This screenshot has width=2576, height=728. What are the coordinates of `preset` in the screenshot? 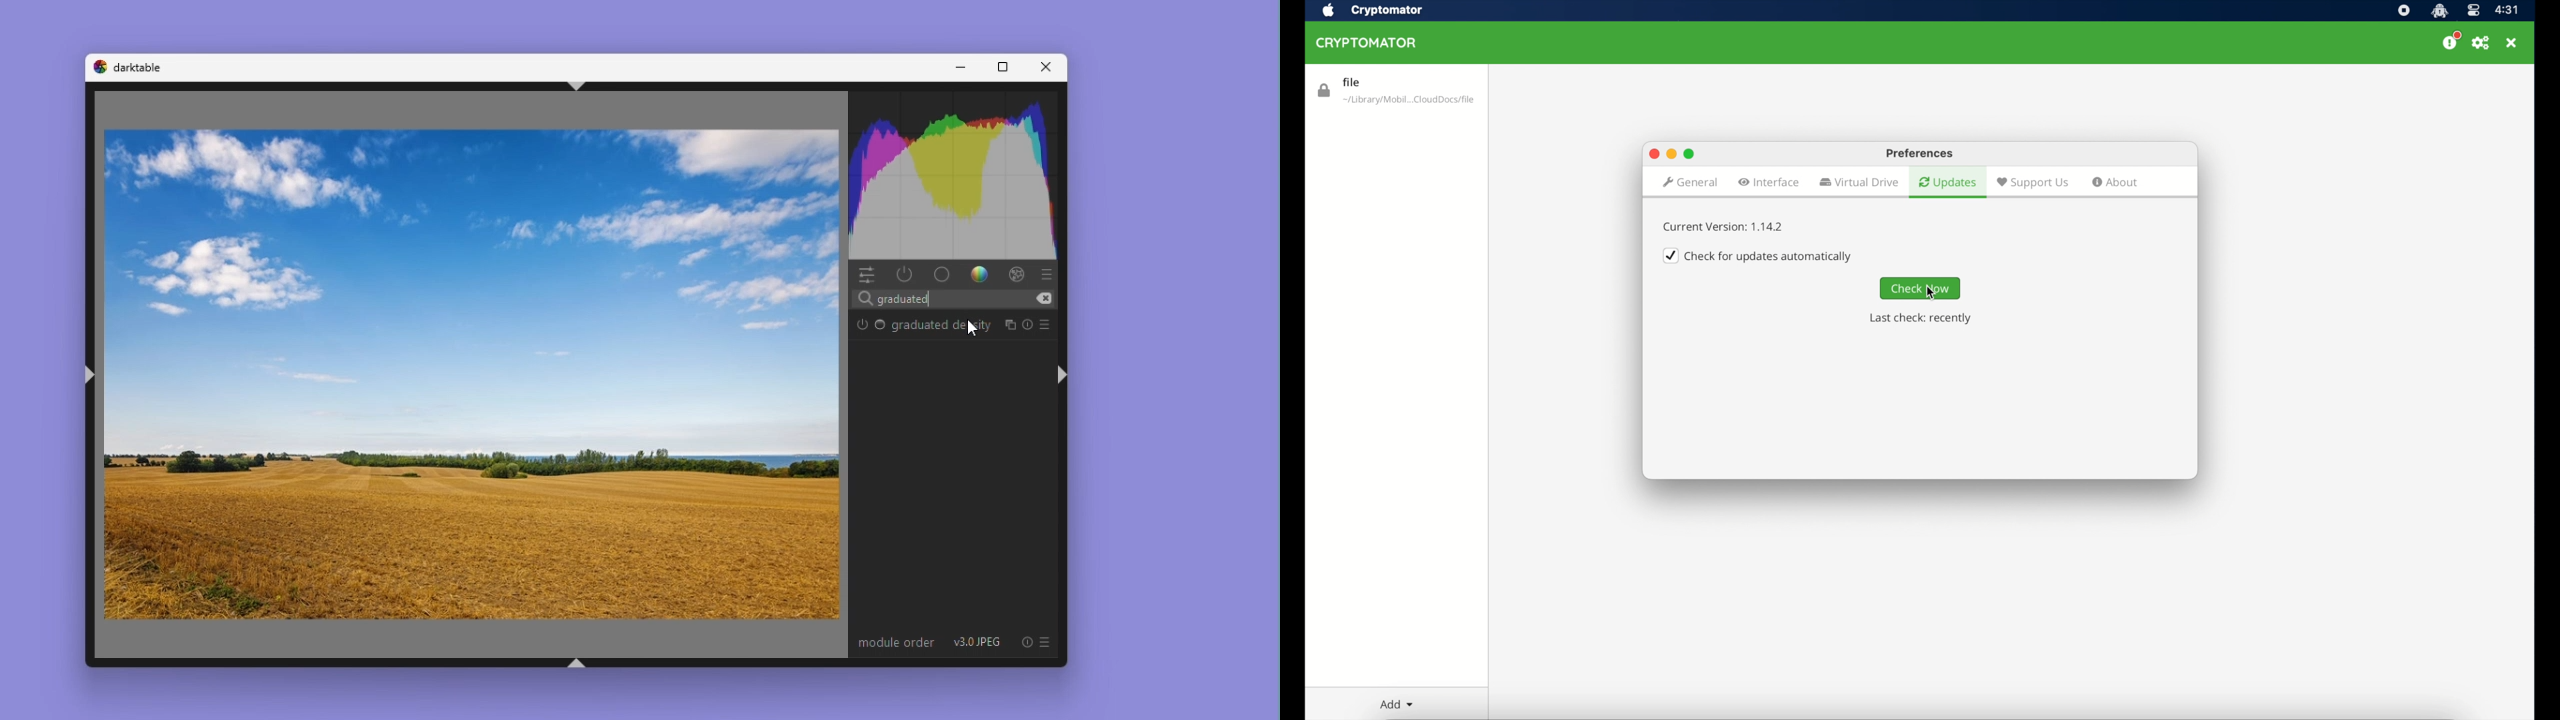 It's located at (1048, 324).